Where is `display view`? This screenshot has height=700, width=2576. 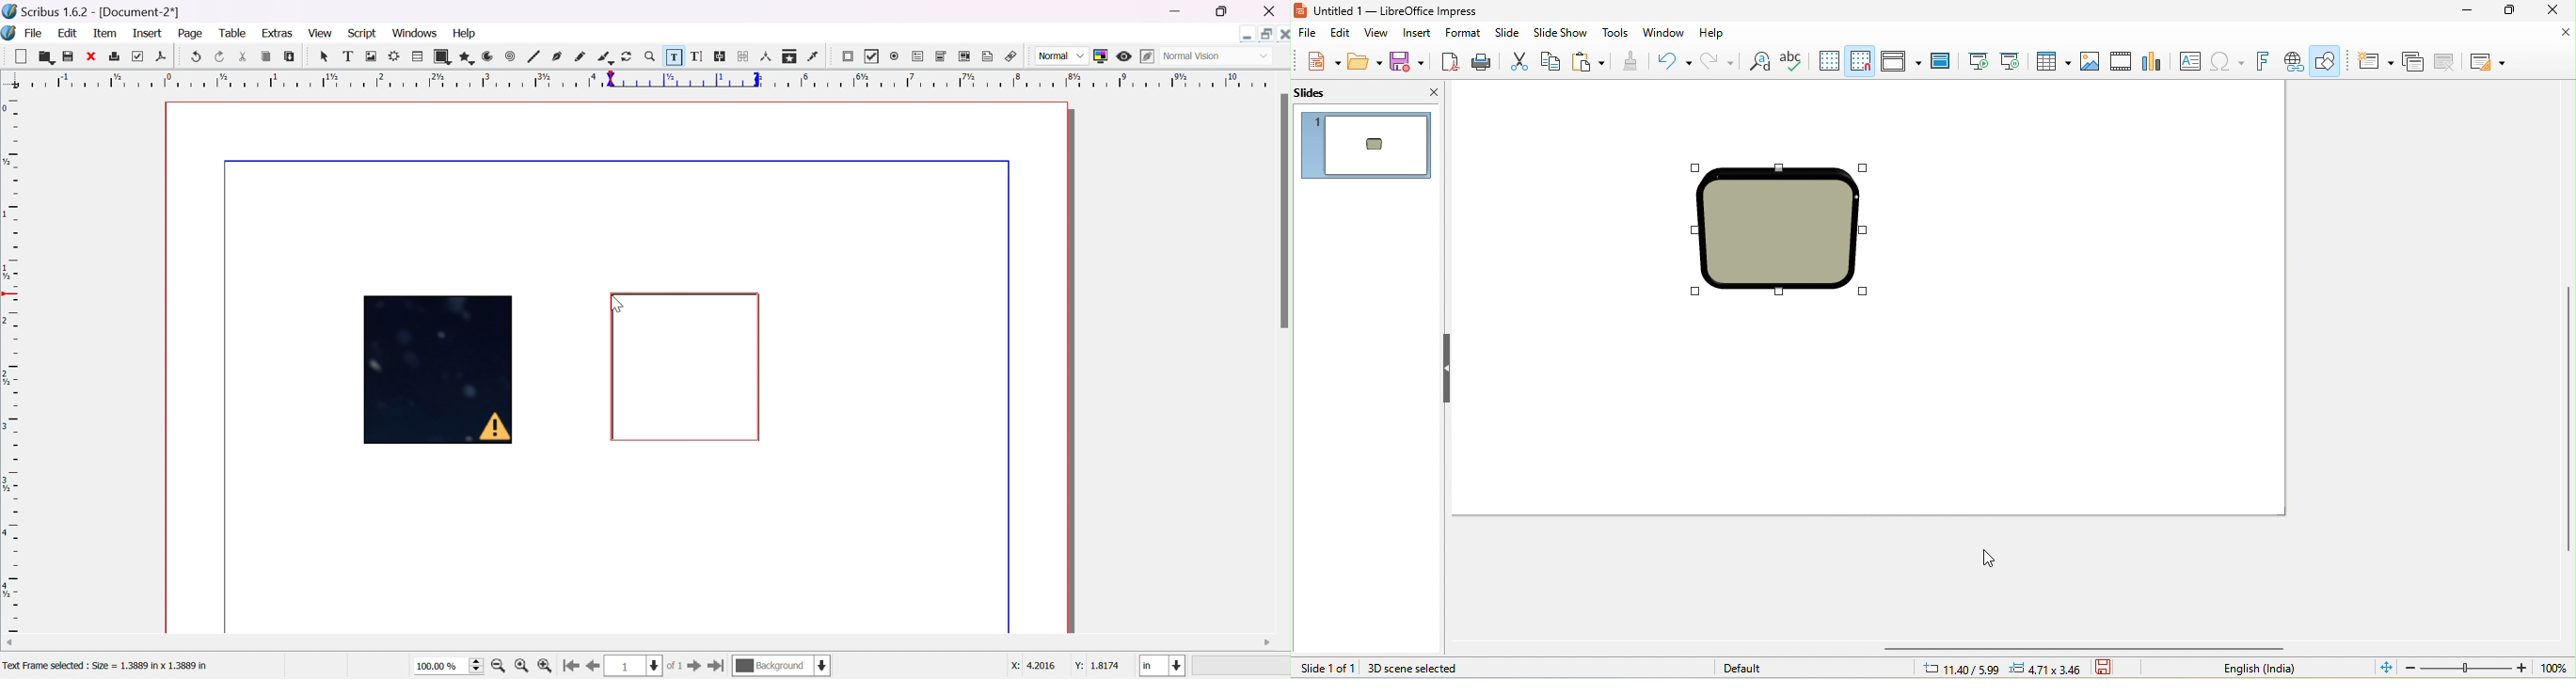
display view is located at coordinates (1902, 60).